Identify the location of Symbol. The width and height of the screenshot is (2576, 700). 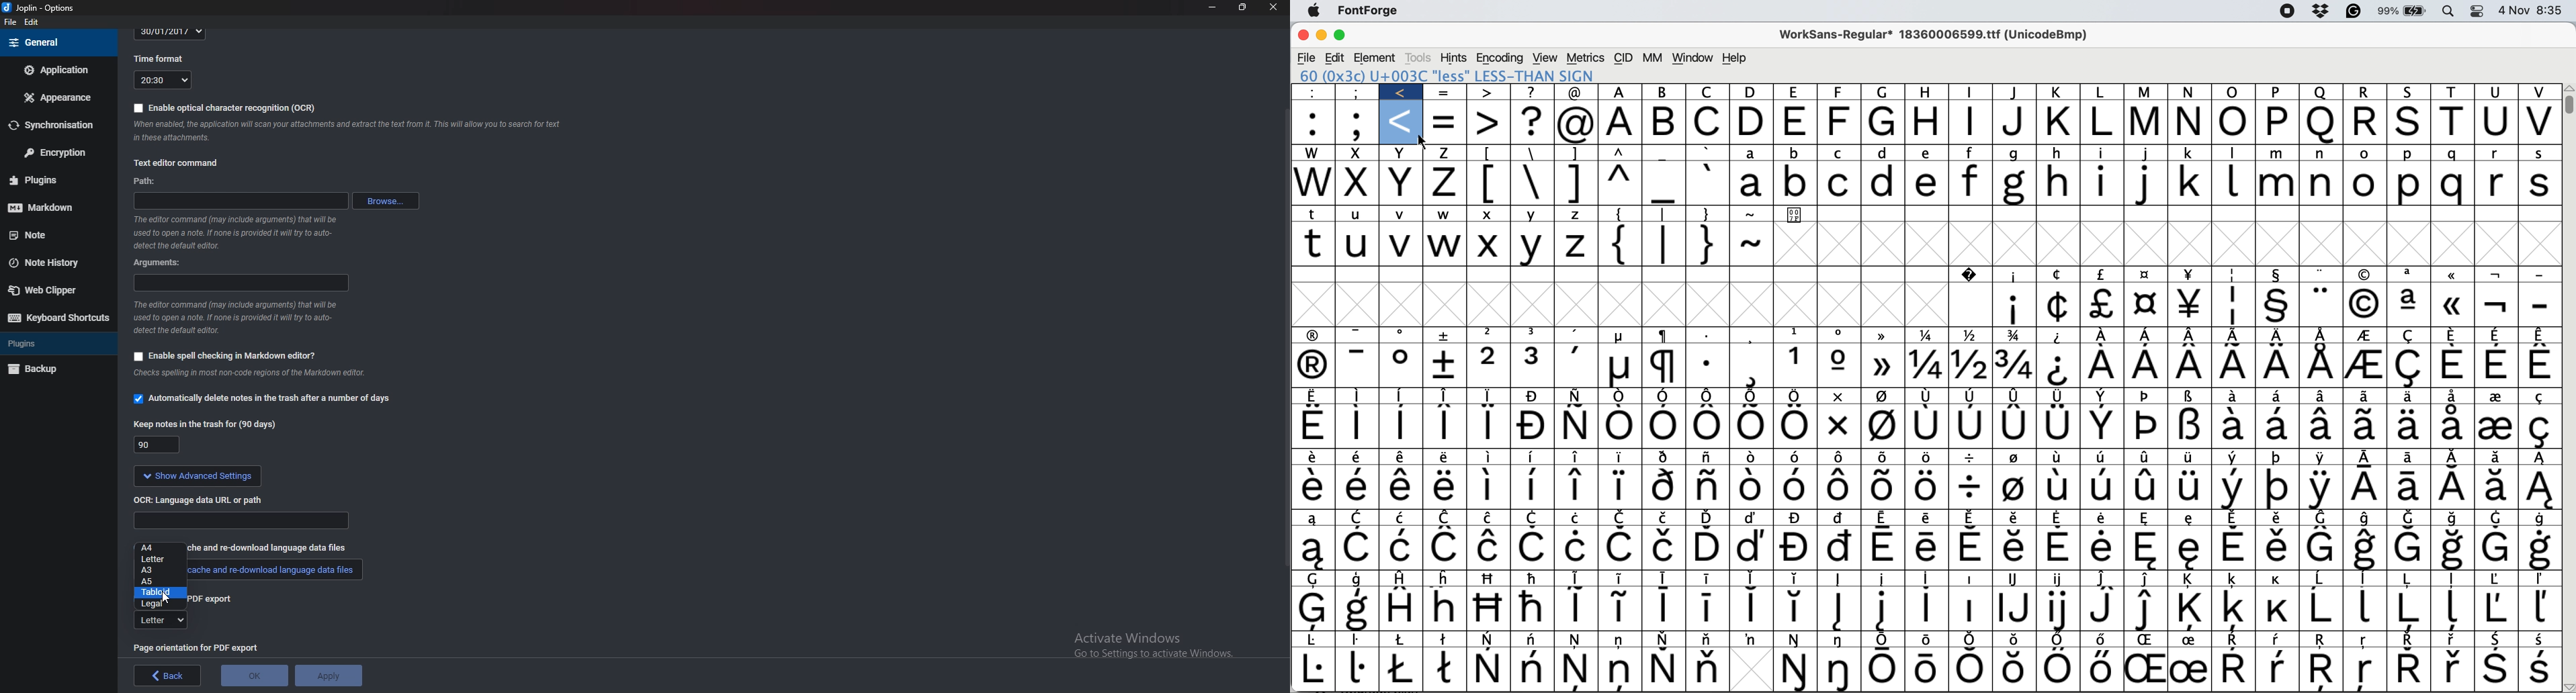
(2497, 639).